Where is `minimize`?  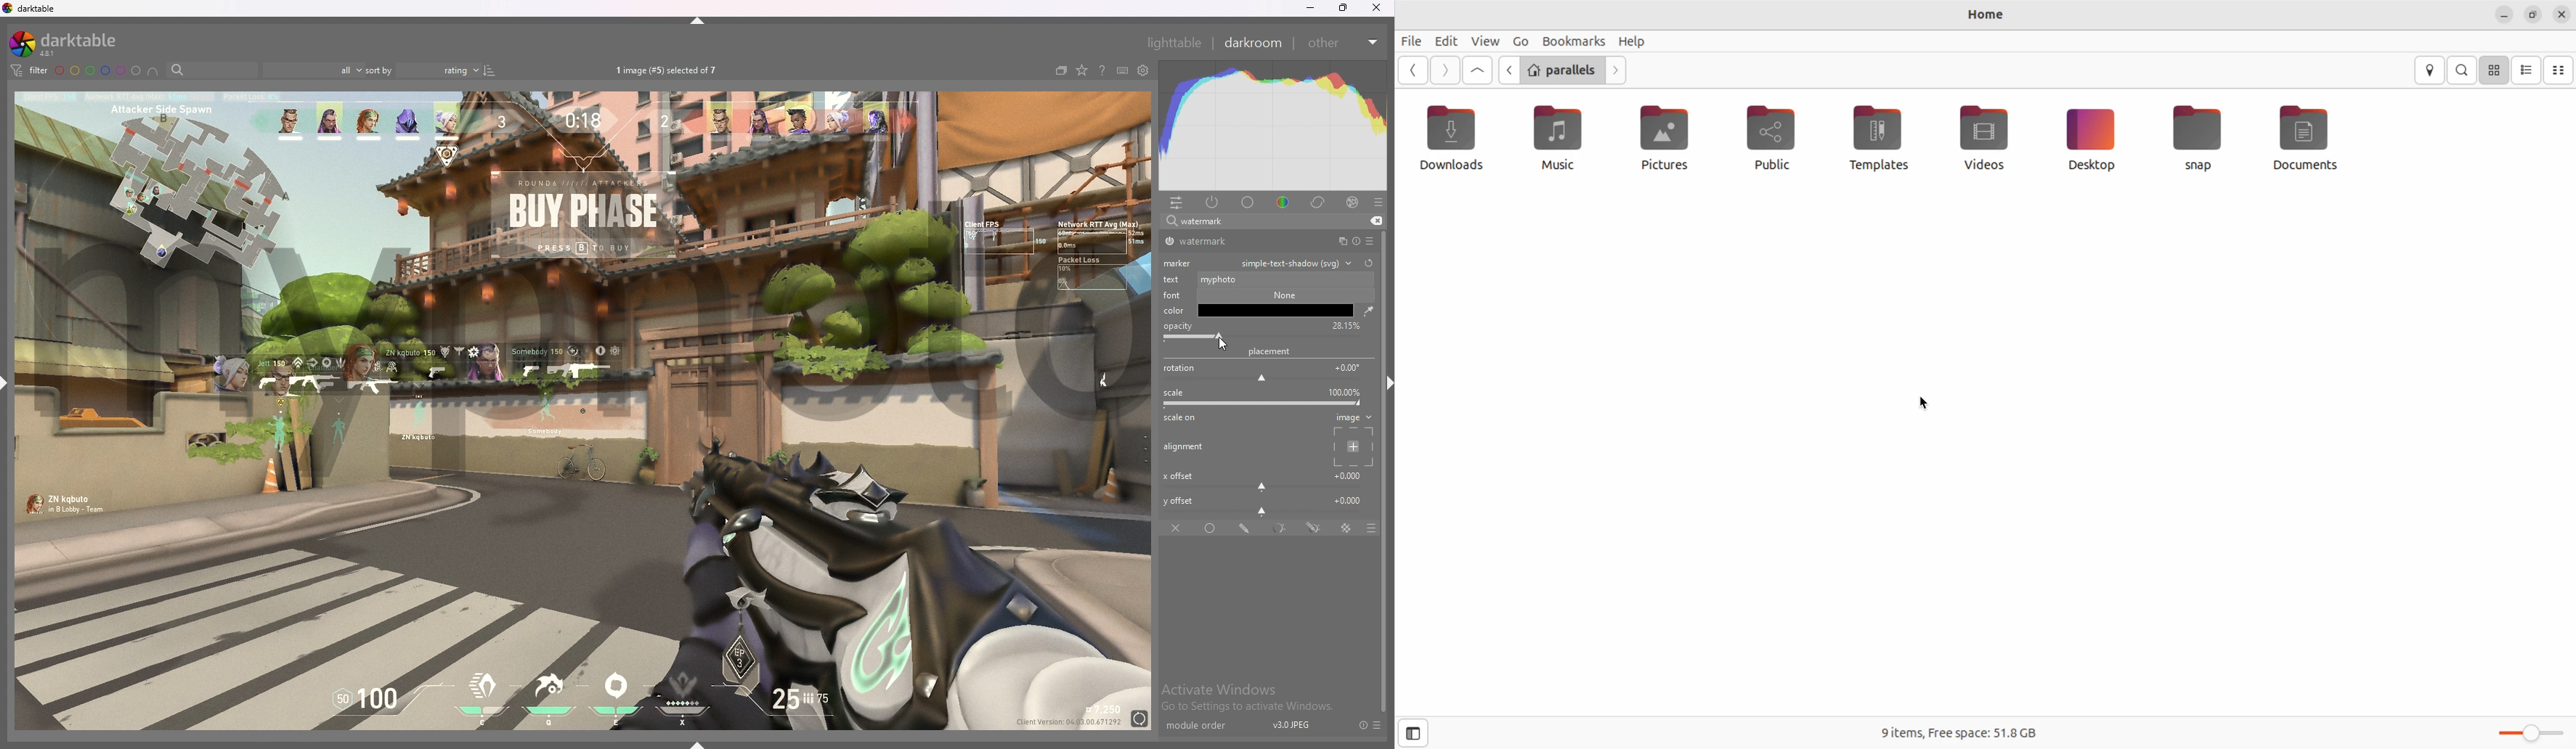
minimize is located at coordinates (1311, 8).